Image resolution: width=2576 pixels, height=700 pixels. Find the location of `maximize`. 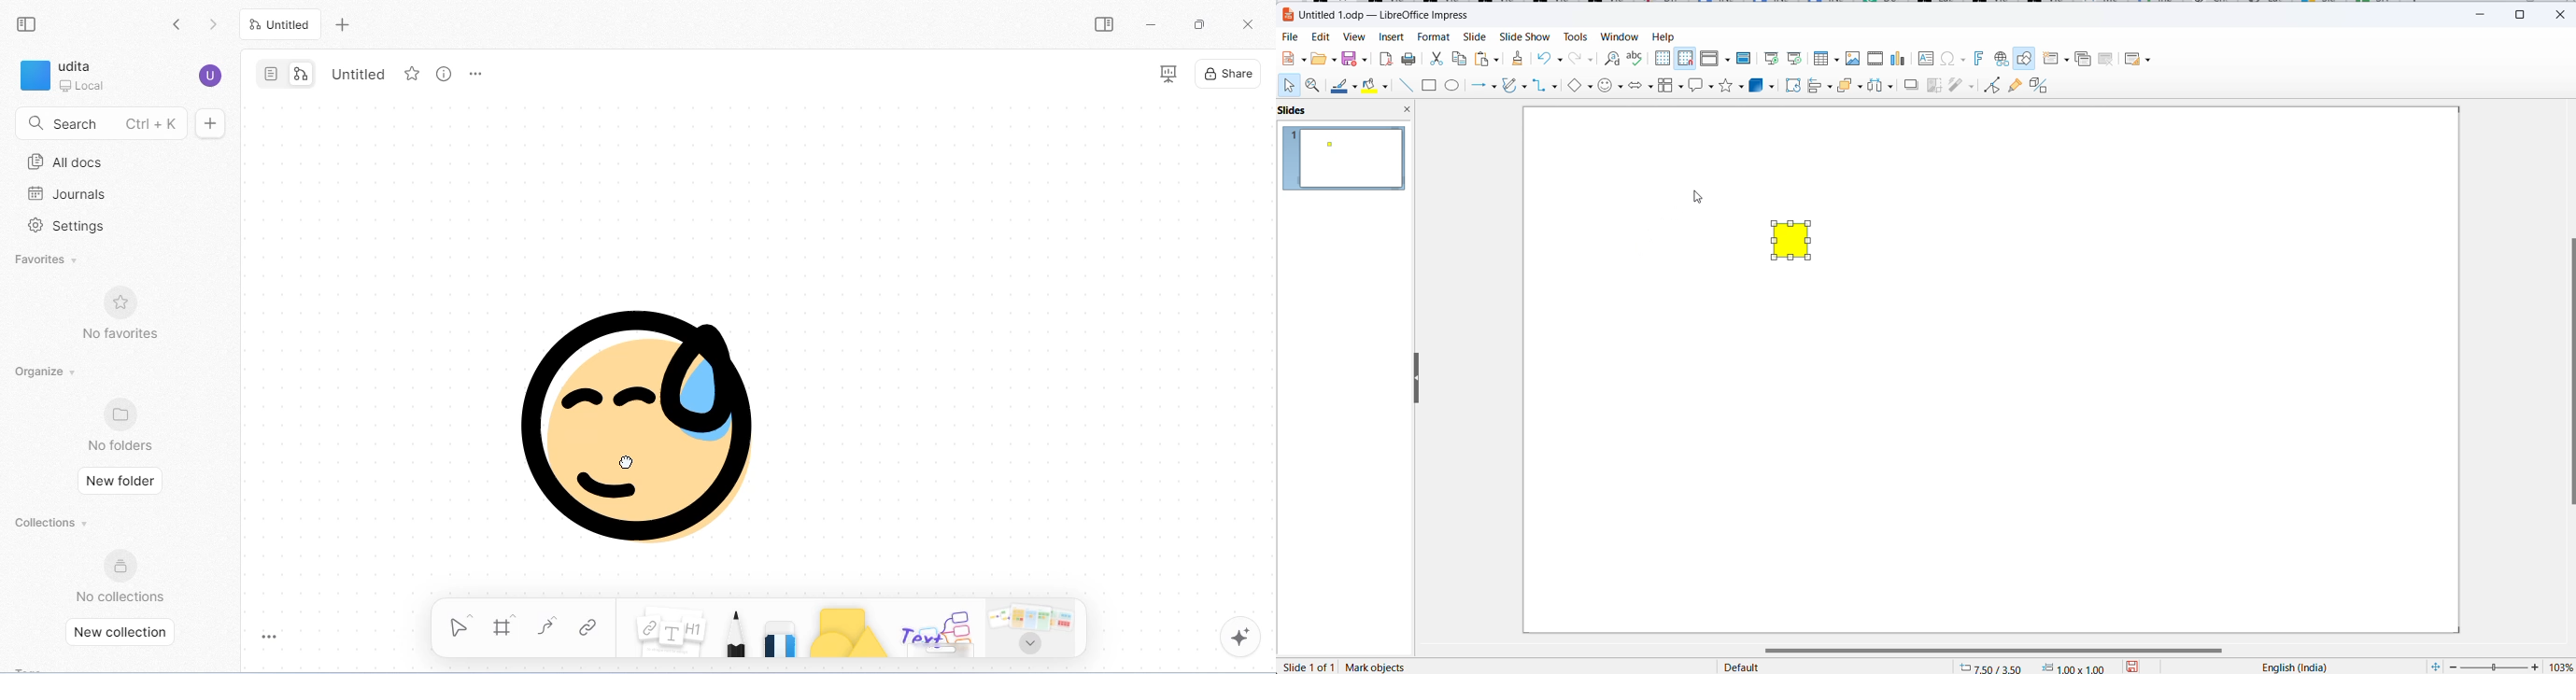

maximize is located at coordinates (2525, 13).